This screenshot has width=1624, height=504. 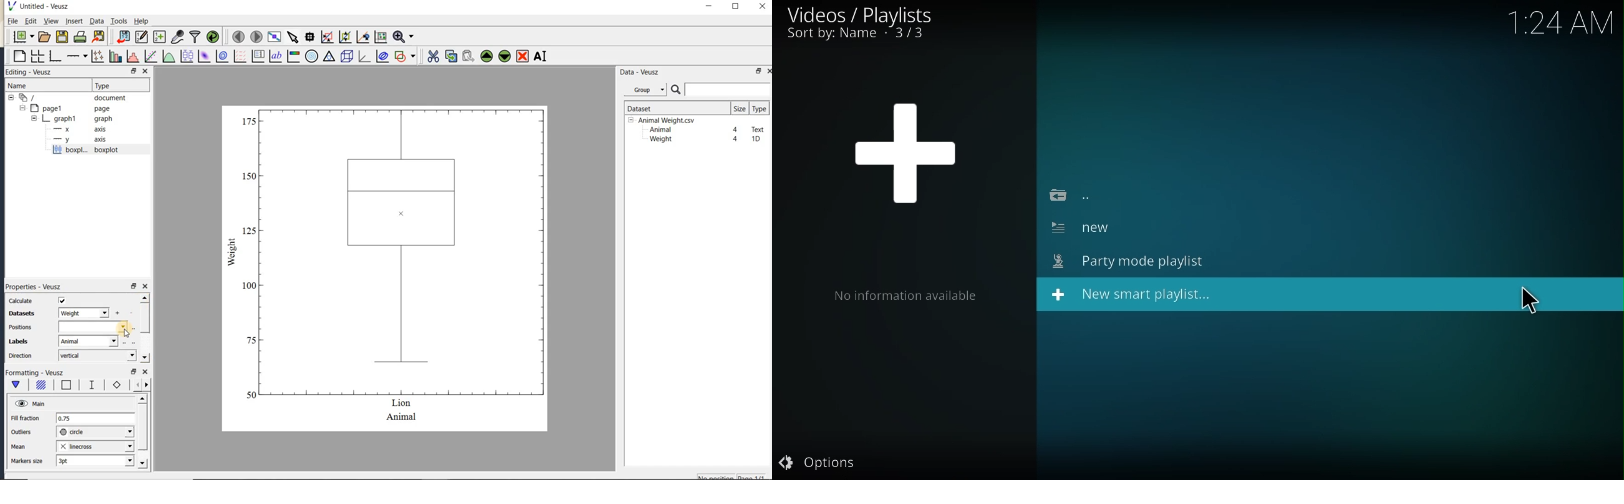 I want to click on scrollbar, so click(x=144, y=328).